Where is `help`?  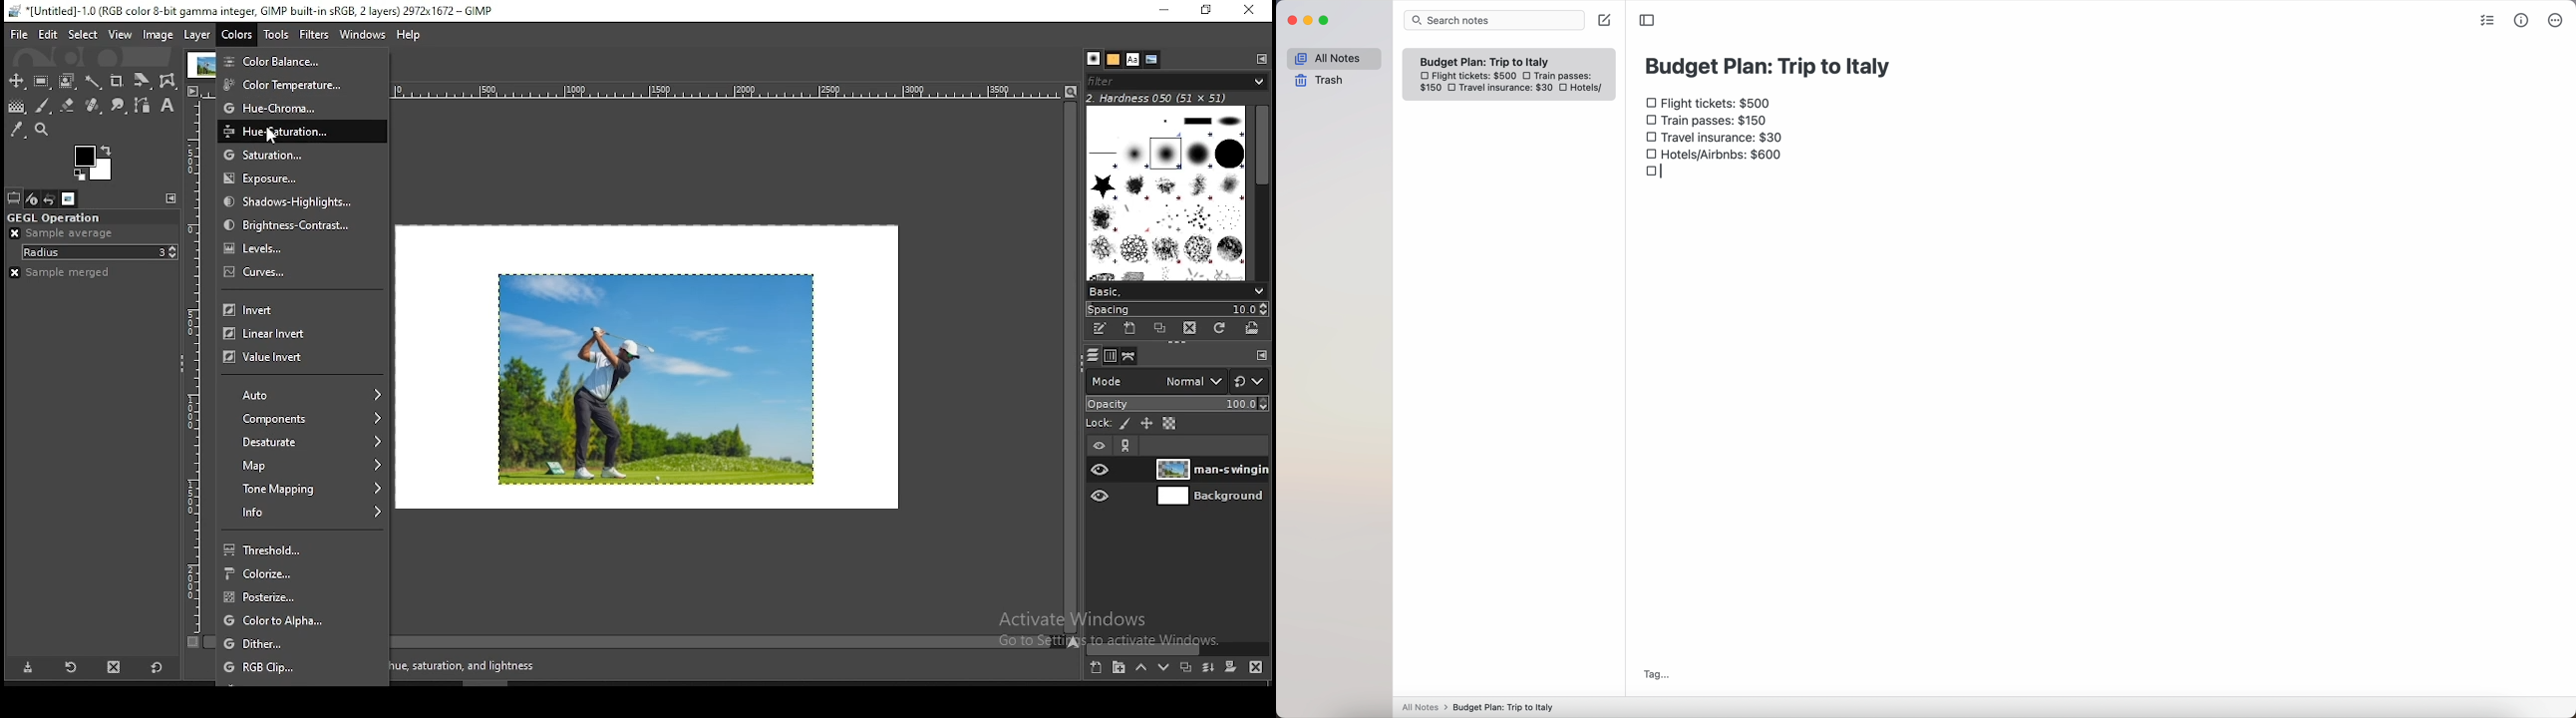
help is located at coordinates (410, 33).